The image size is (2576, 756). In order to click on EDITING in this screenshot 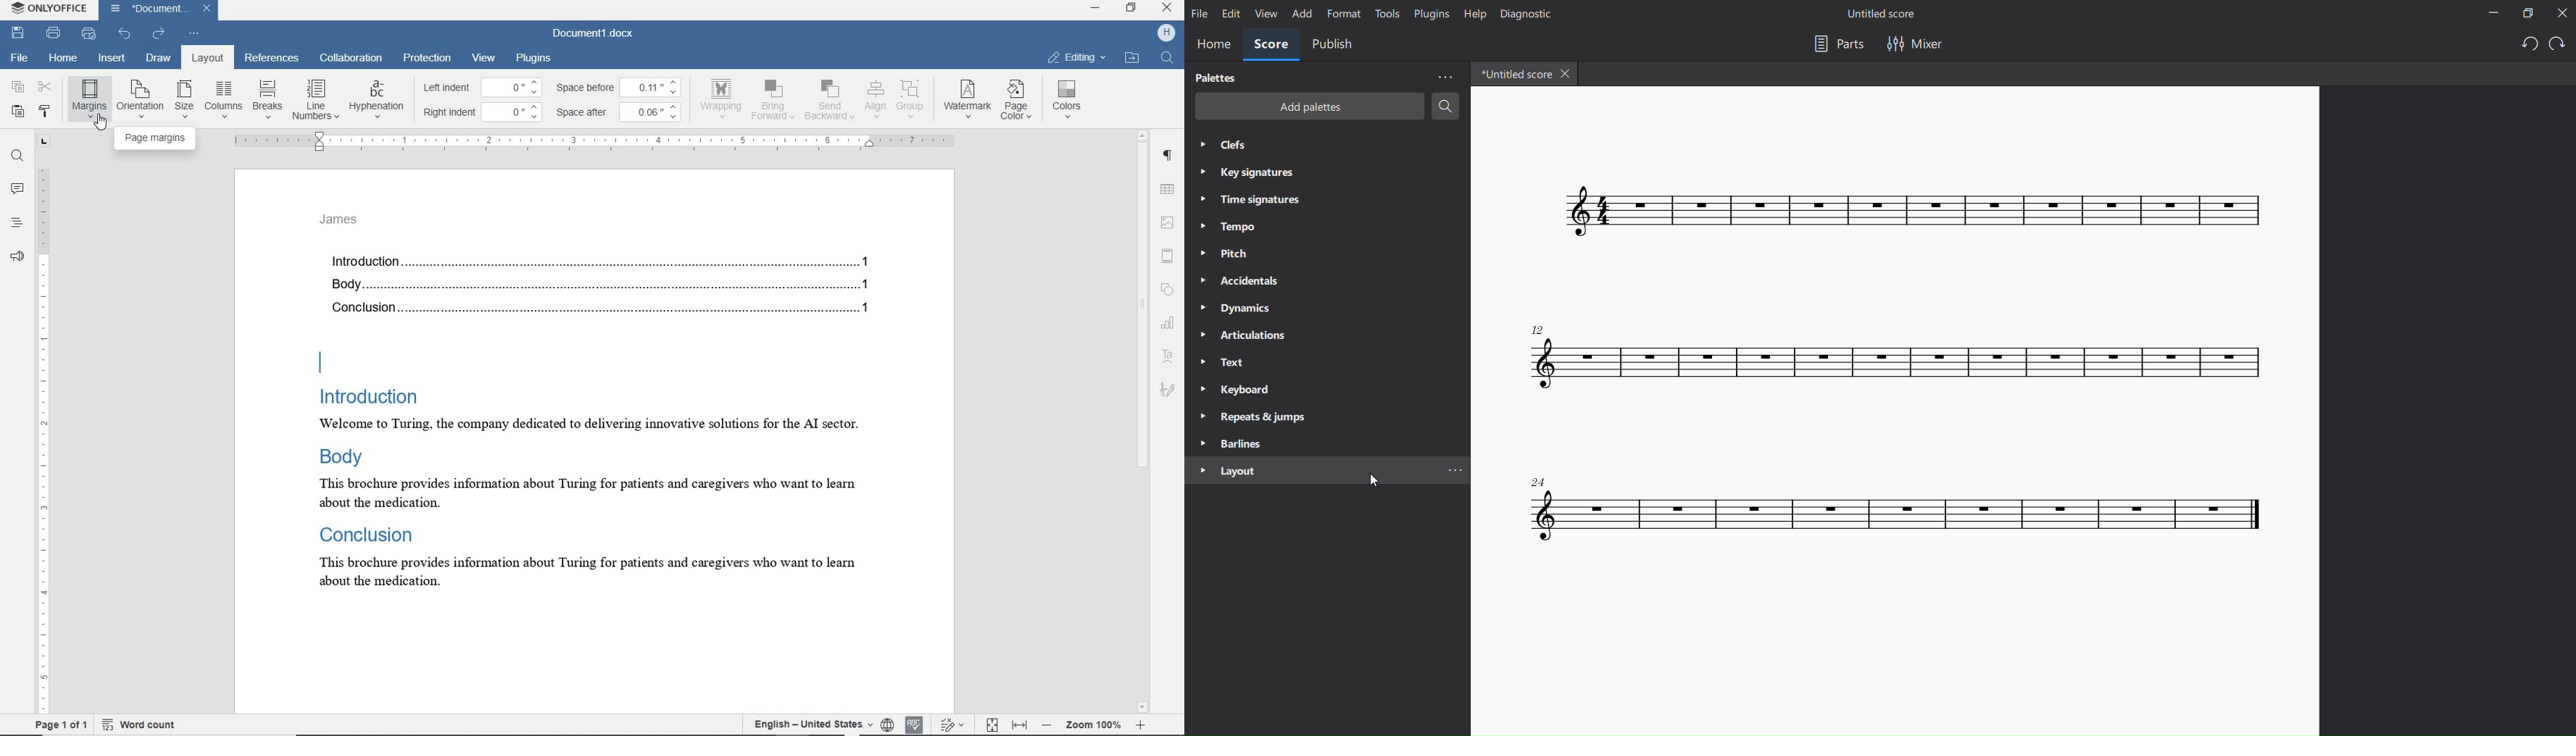, I will do `click(1077, 57)`.